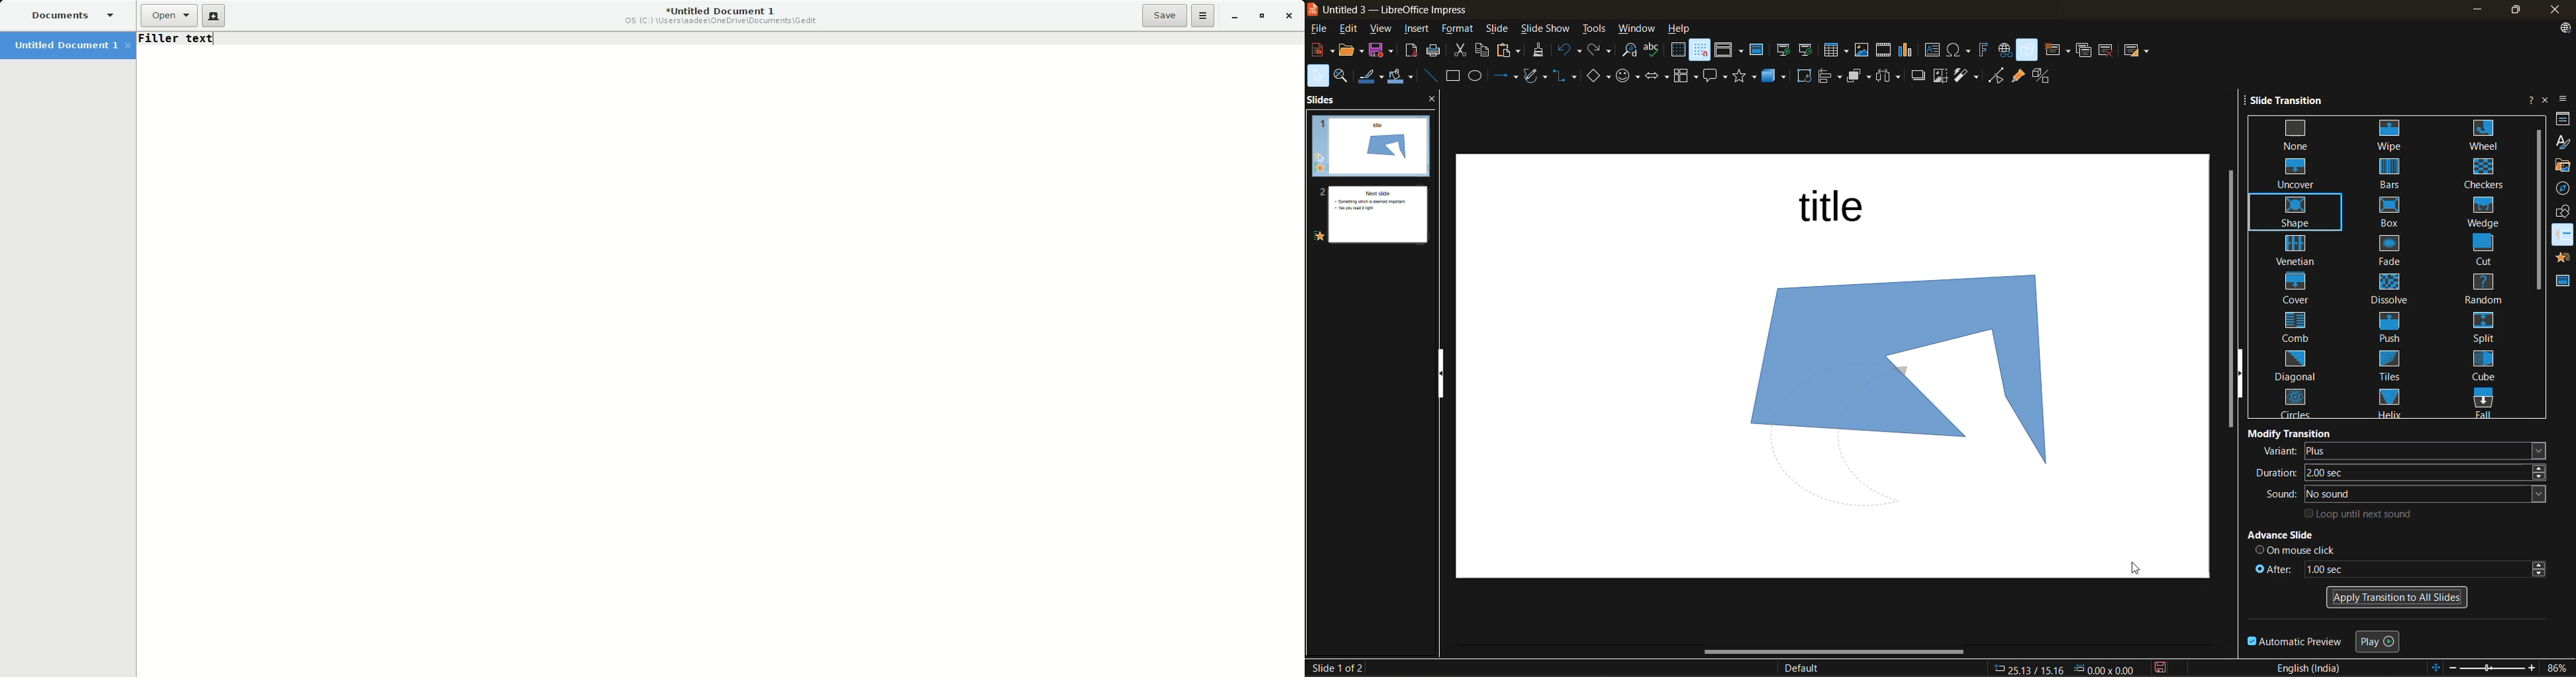 The height and width of the screenshot is (700, 2576). What do you see at coordinates (2380, 640) in the screenshot?
I see `play` at bounding box center [2380, 640].